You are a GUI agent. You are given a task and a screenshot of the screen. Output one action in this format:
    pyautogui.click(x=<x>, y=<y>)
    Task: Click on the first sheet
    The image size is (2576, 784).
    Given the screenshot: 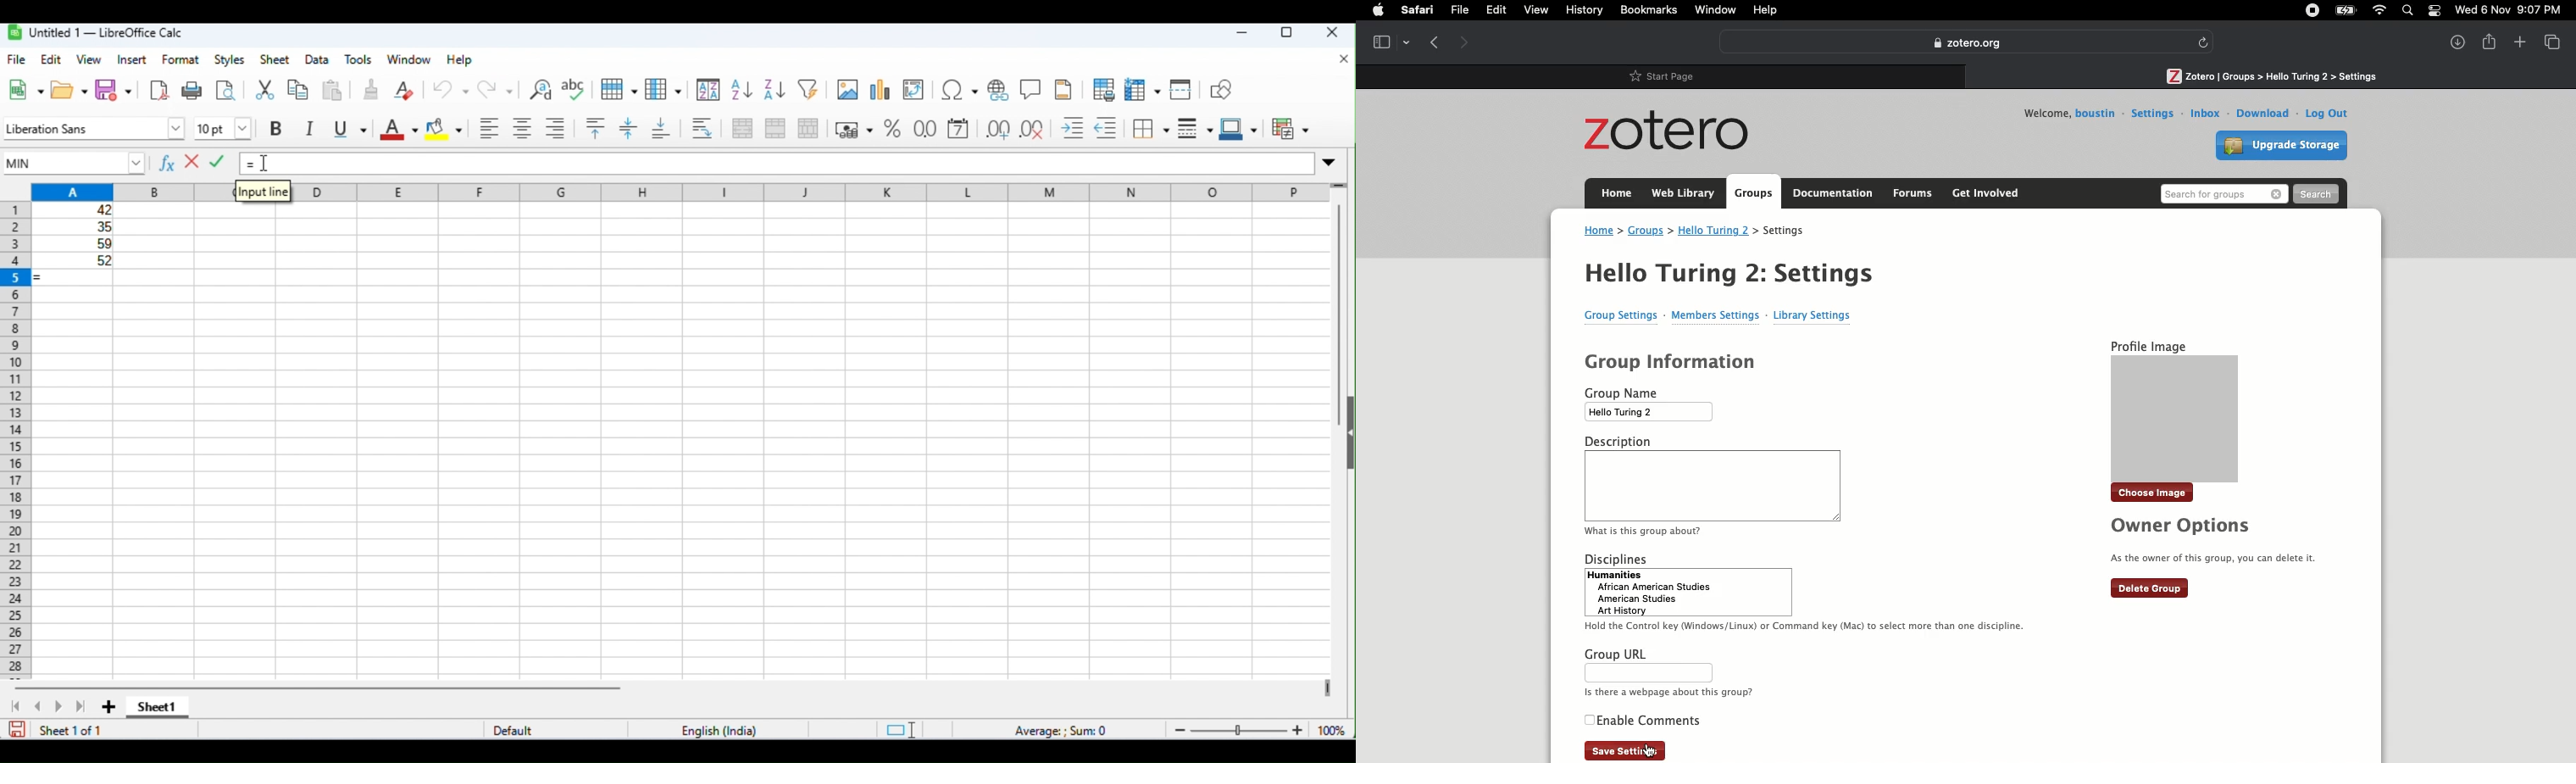 What is the action you would take?
    pyautogui.click(x=20, y=706)
    